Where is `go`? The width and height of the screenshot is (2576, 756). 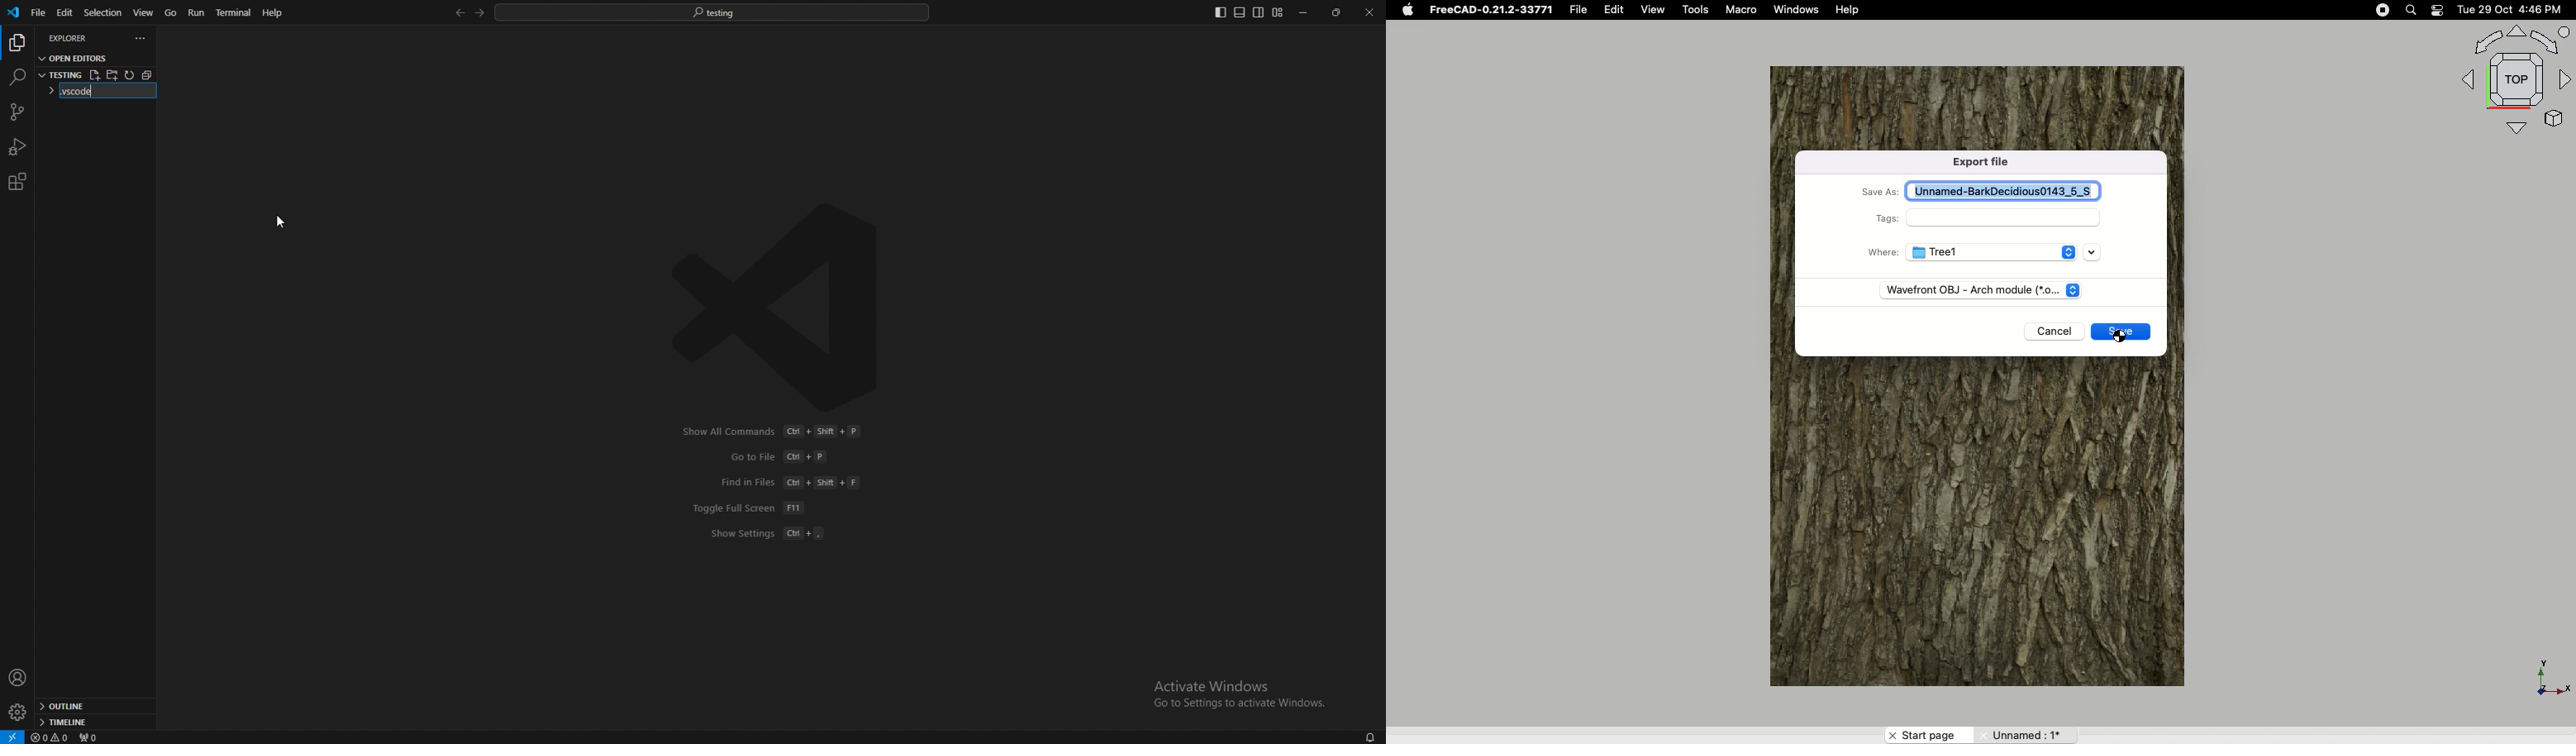 go is located at coordinates (171, 13).